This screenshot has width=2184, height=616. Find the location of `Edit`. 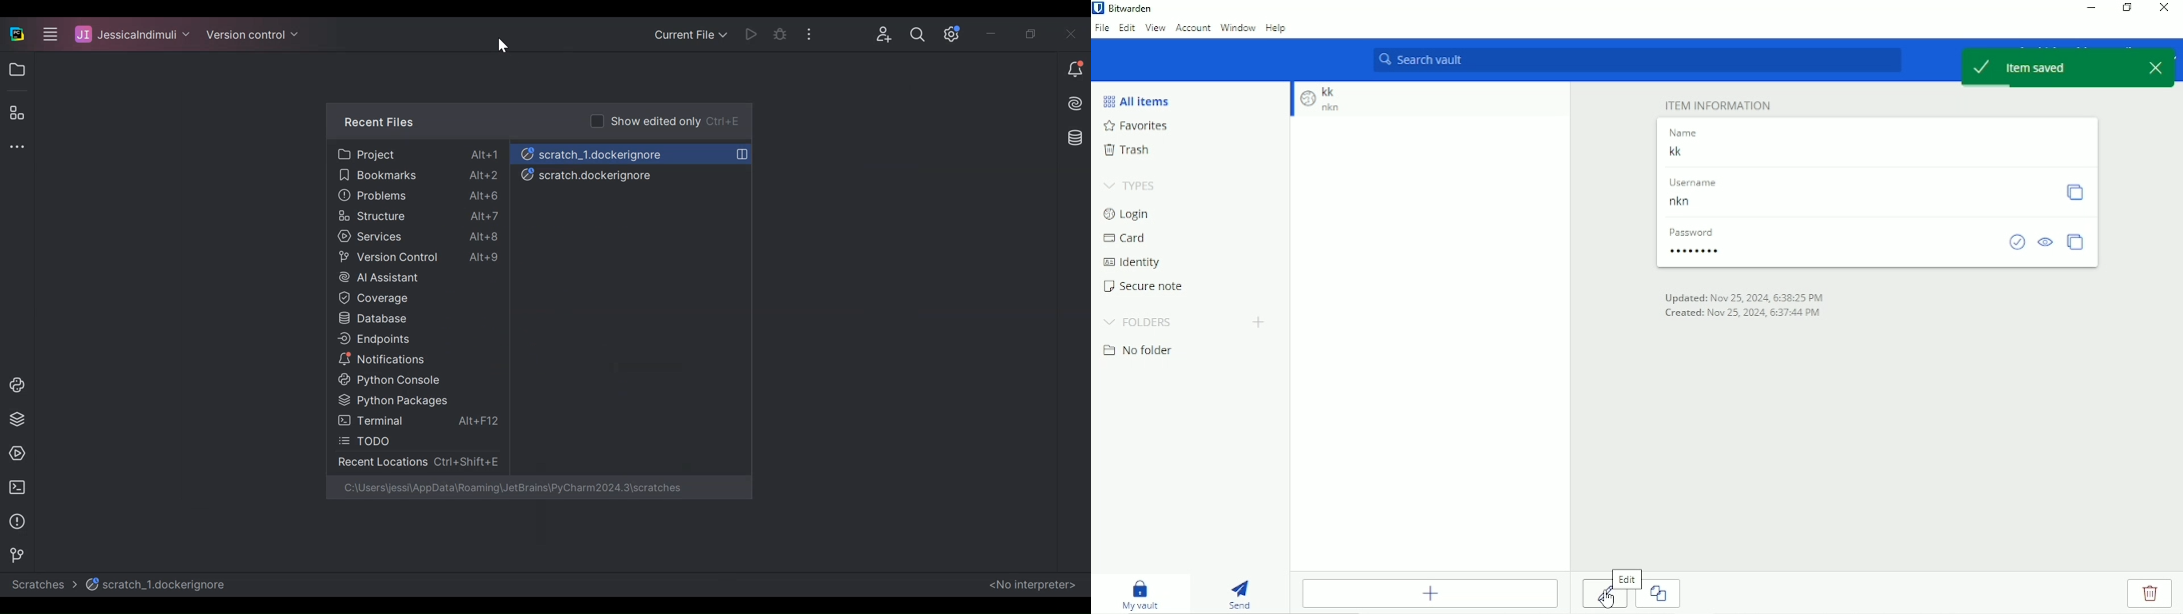

Edit is located at coordinates (1623, 579).